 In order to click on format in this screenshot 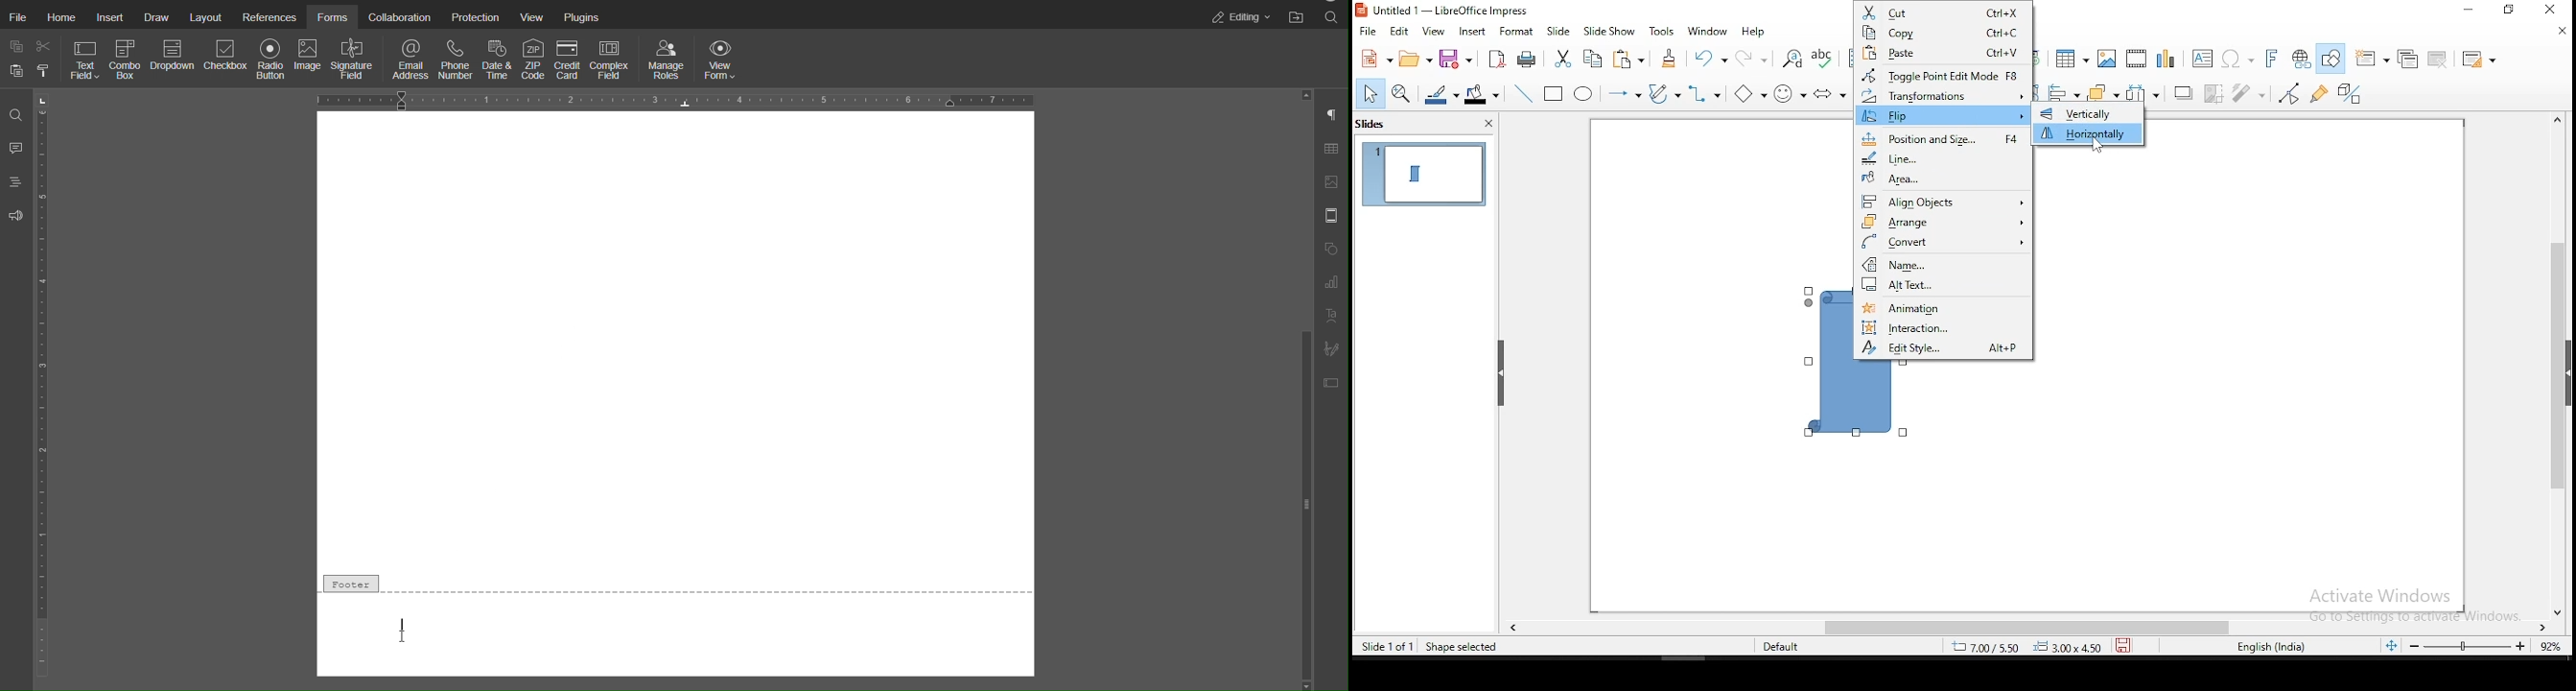, I will do `click(1520, 33)`.